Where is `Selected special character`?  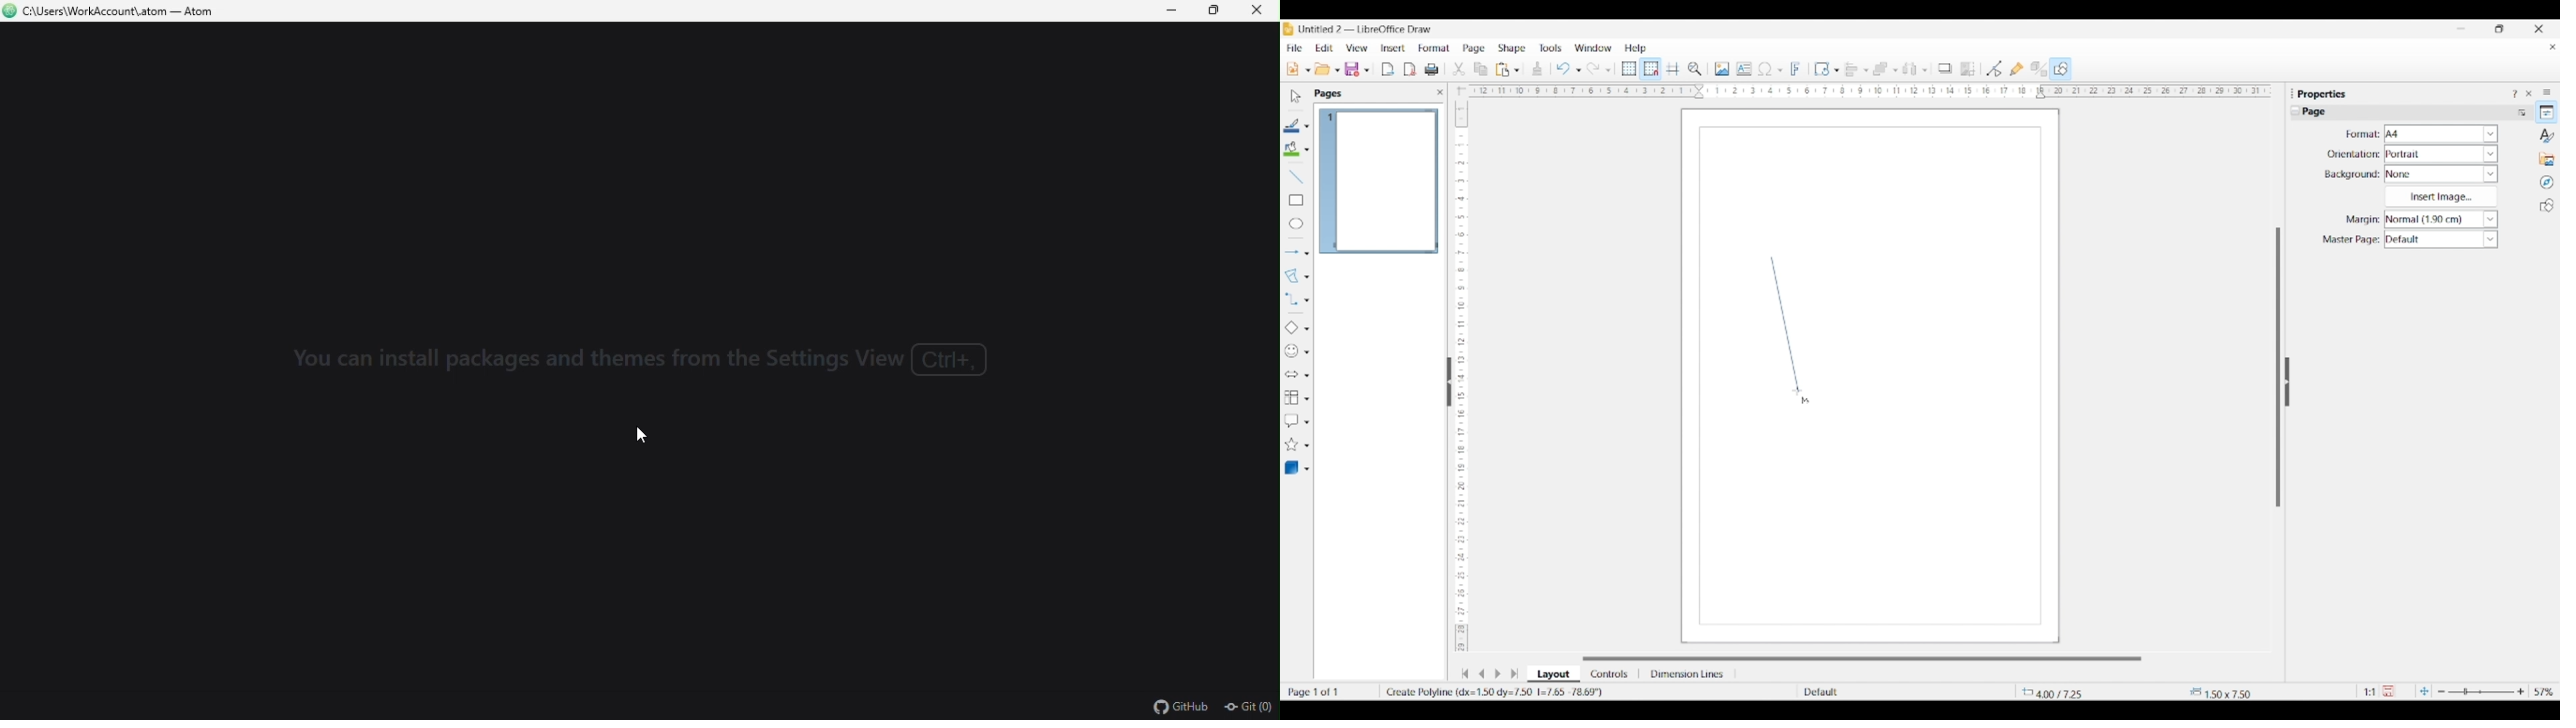 Selected special character is located at coordinates (1765, 69).